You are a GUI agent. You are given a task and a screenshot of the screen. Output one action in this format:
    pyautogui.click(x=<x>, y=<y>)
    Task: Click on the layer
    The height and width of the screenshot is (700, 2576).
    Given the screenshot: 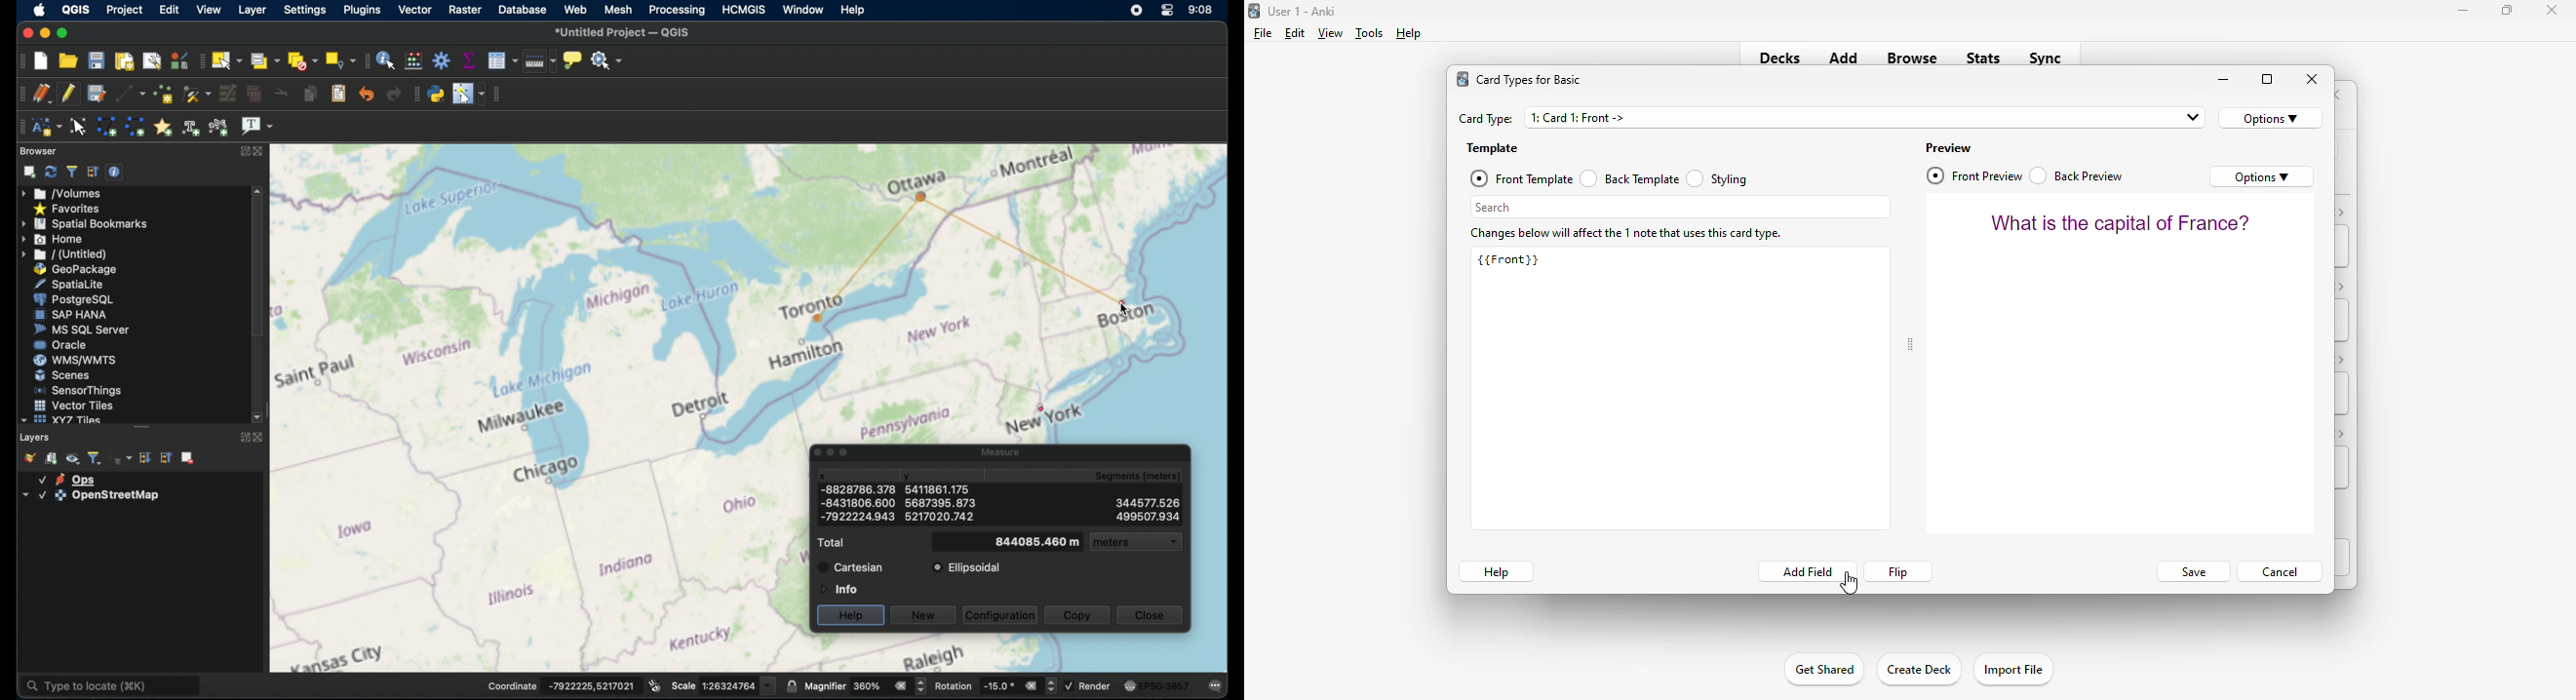 What is the action you would take?
    pyautogui.click(x=88, y=496)
    